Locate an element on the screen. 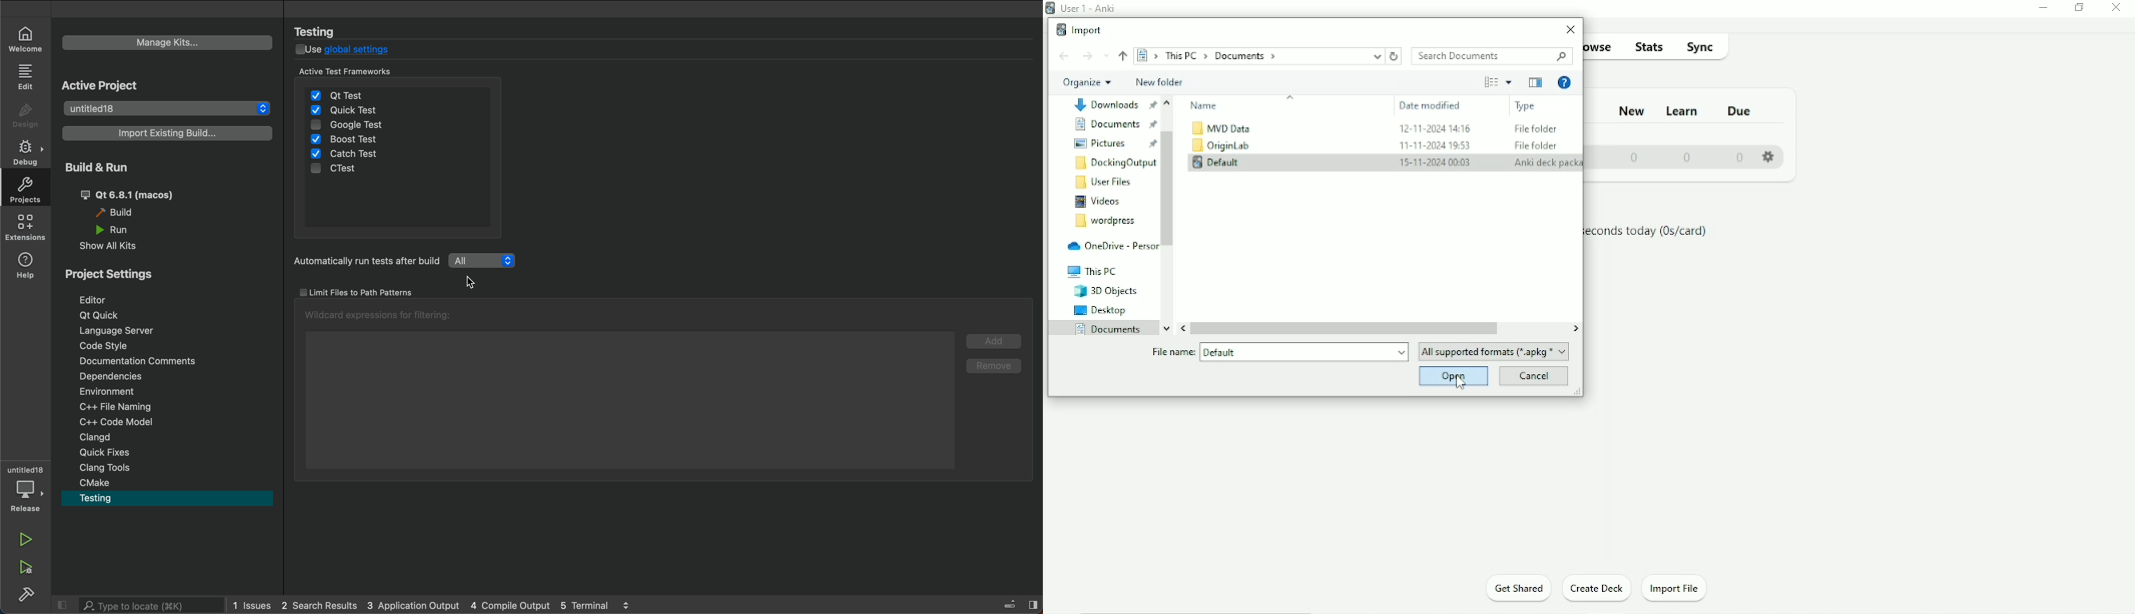  Vertical scrollbar is located at coordinates (1168, 187).